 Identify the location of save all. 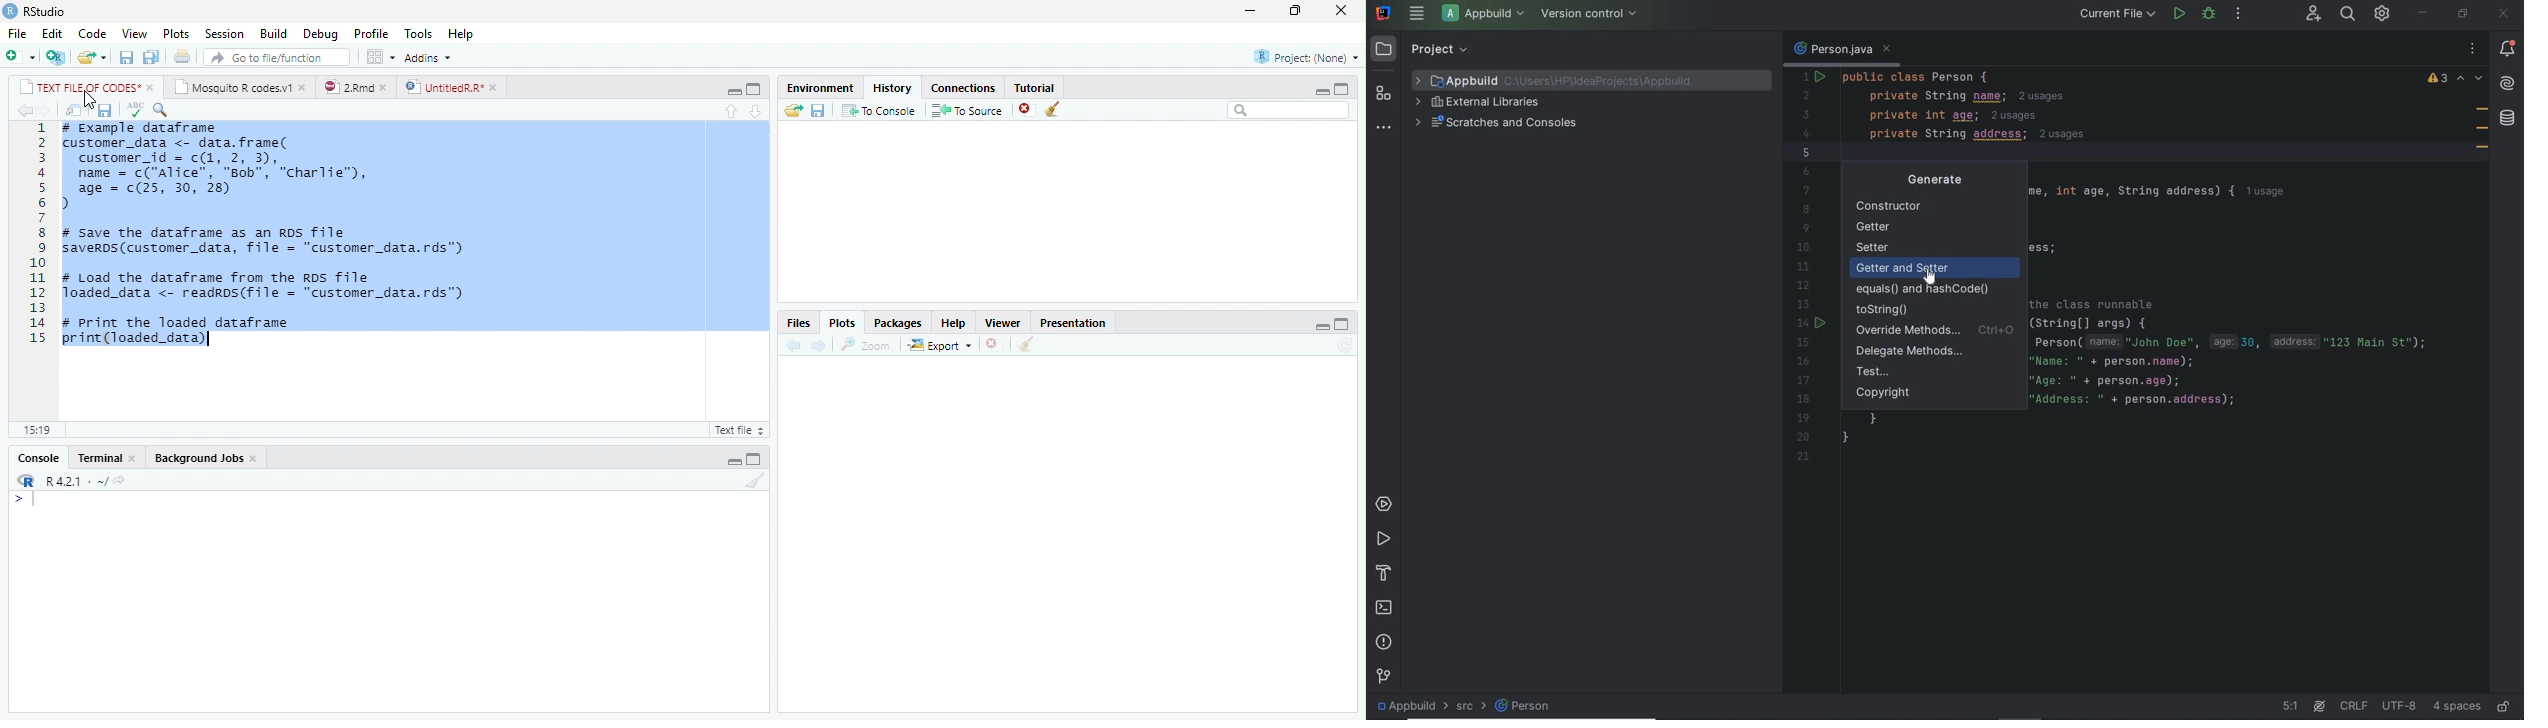
(151, 58).